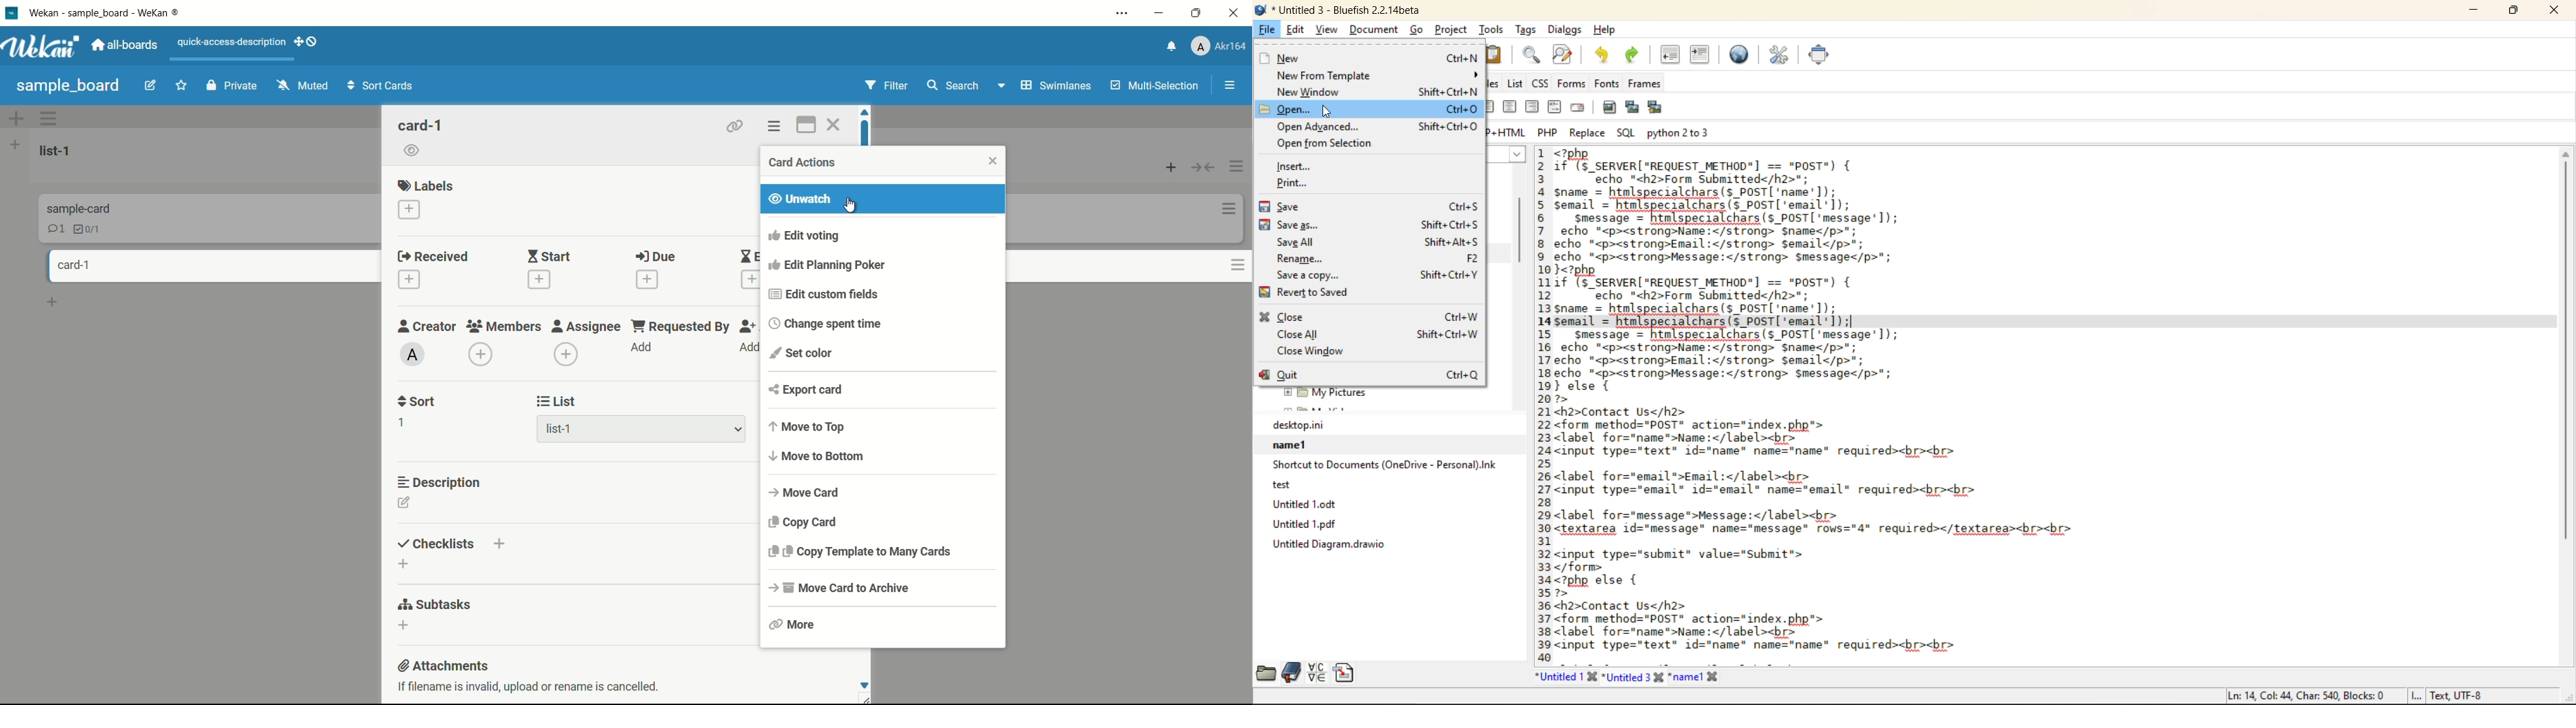 The height and width of the screenshot is (728, 2576). I want to click on watch icon, so click(414, 152).